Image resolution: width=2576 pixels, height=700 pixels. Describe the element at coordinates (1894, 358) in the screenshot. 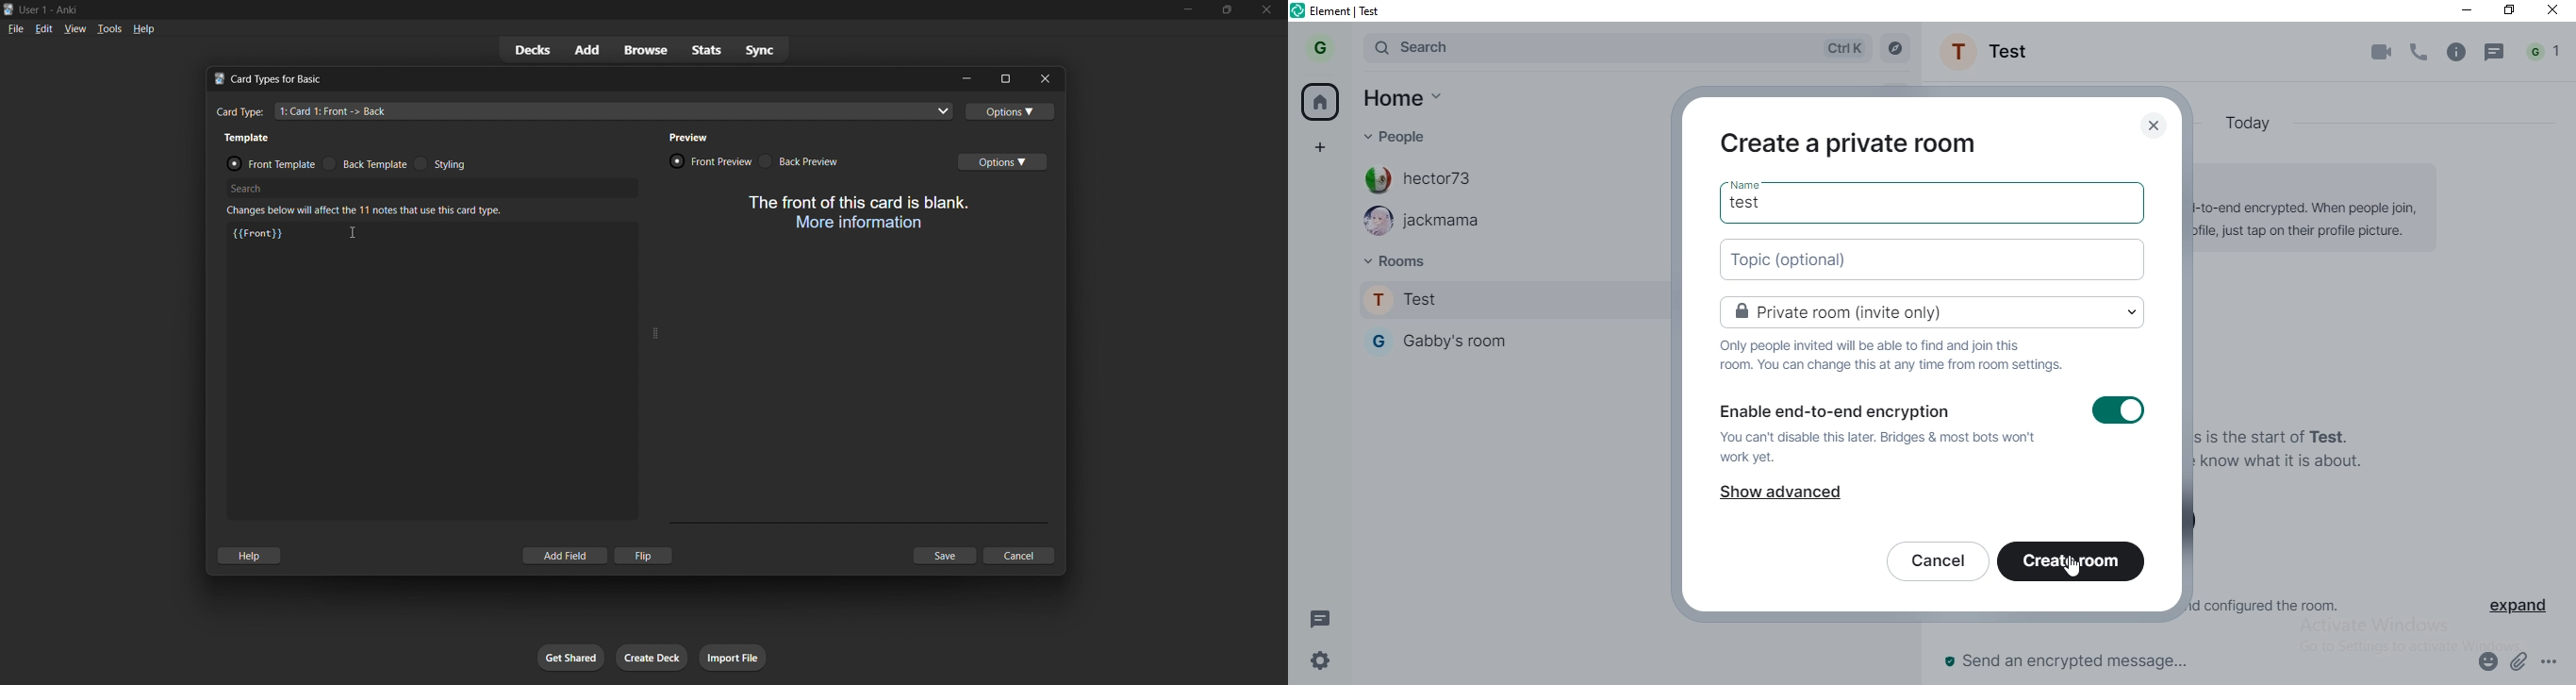

I see `text 1` at that location.